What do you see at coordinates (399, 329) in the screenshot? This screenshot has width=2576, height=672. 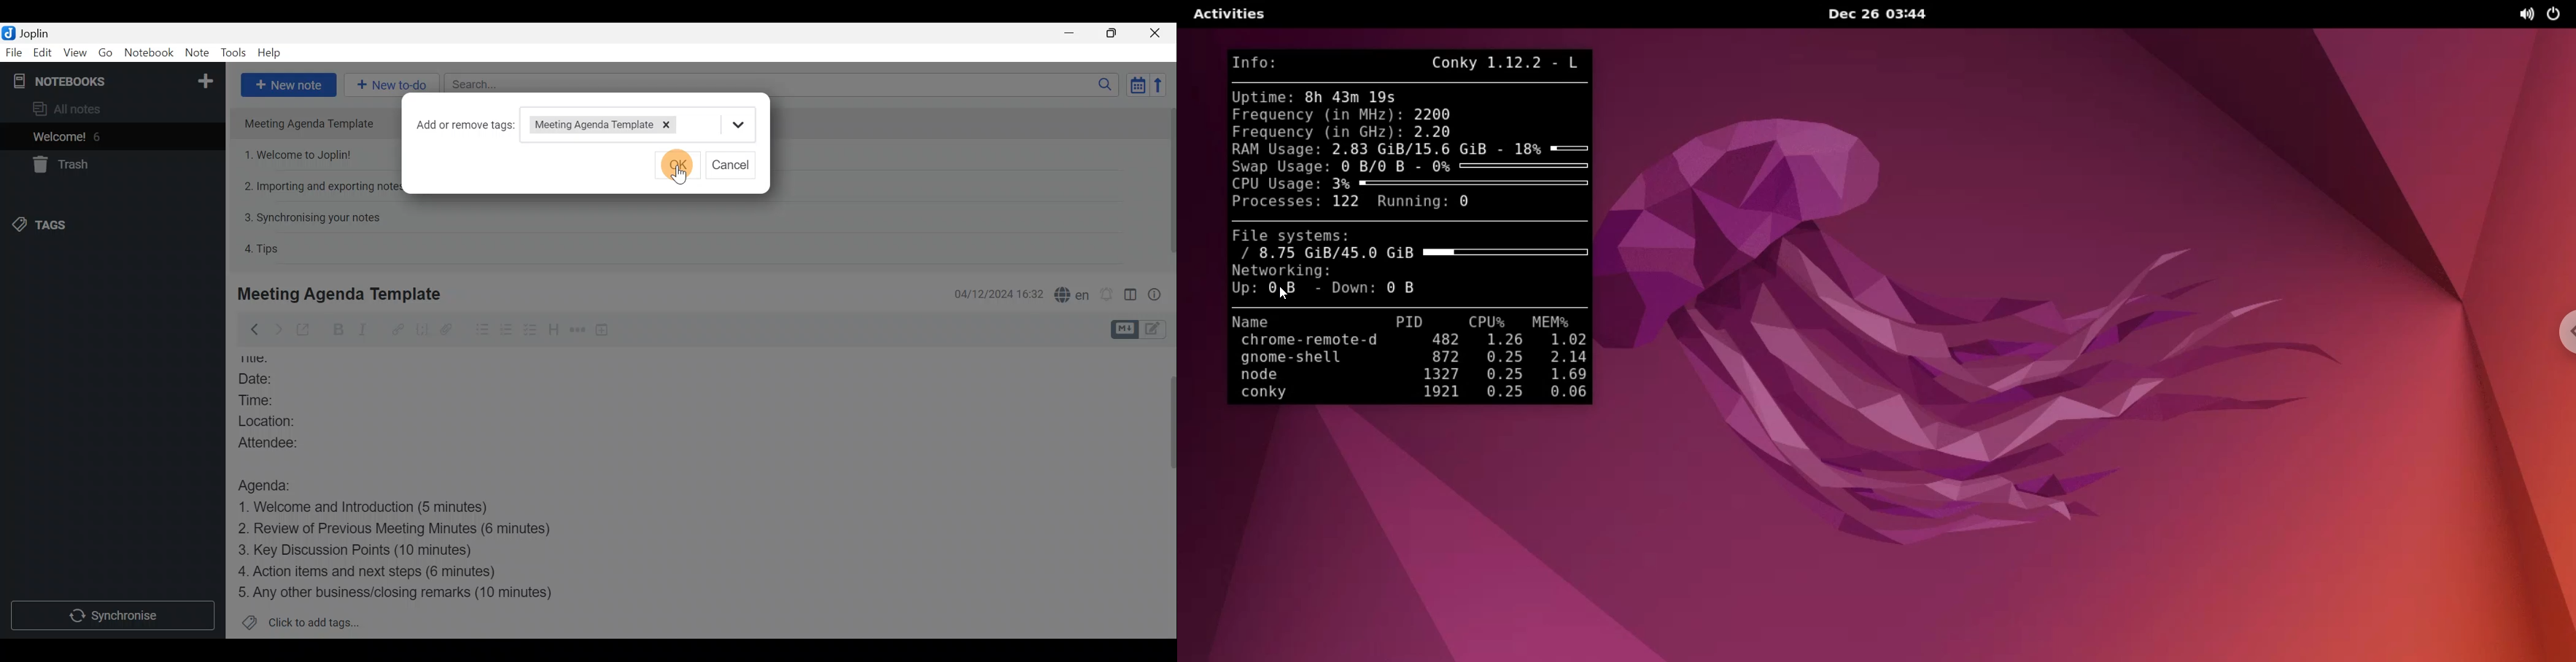 I see `Hyperlink` at bounding box center [399, 329].